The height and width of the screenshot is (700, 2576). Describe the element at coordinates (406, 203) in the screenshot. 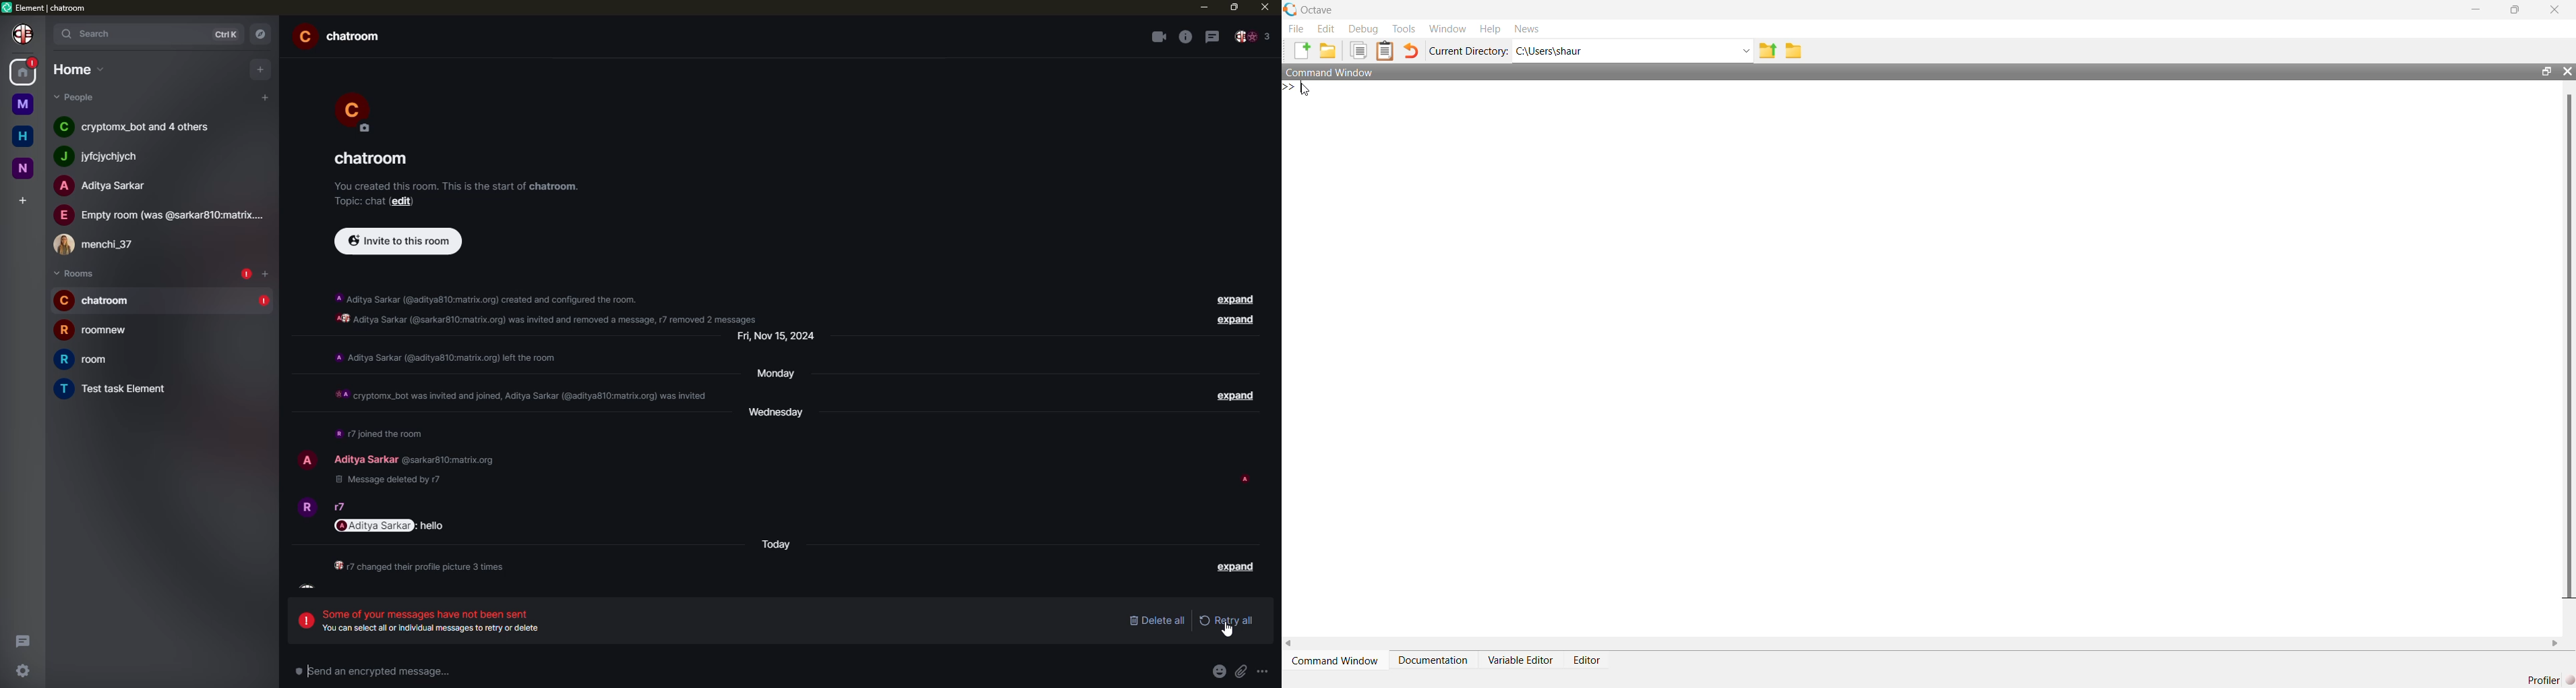

I see `edit` at that location.